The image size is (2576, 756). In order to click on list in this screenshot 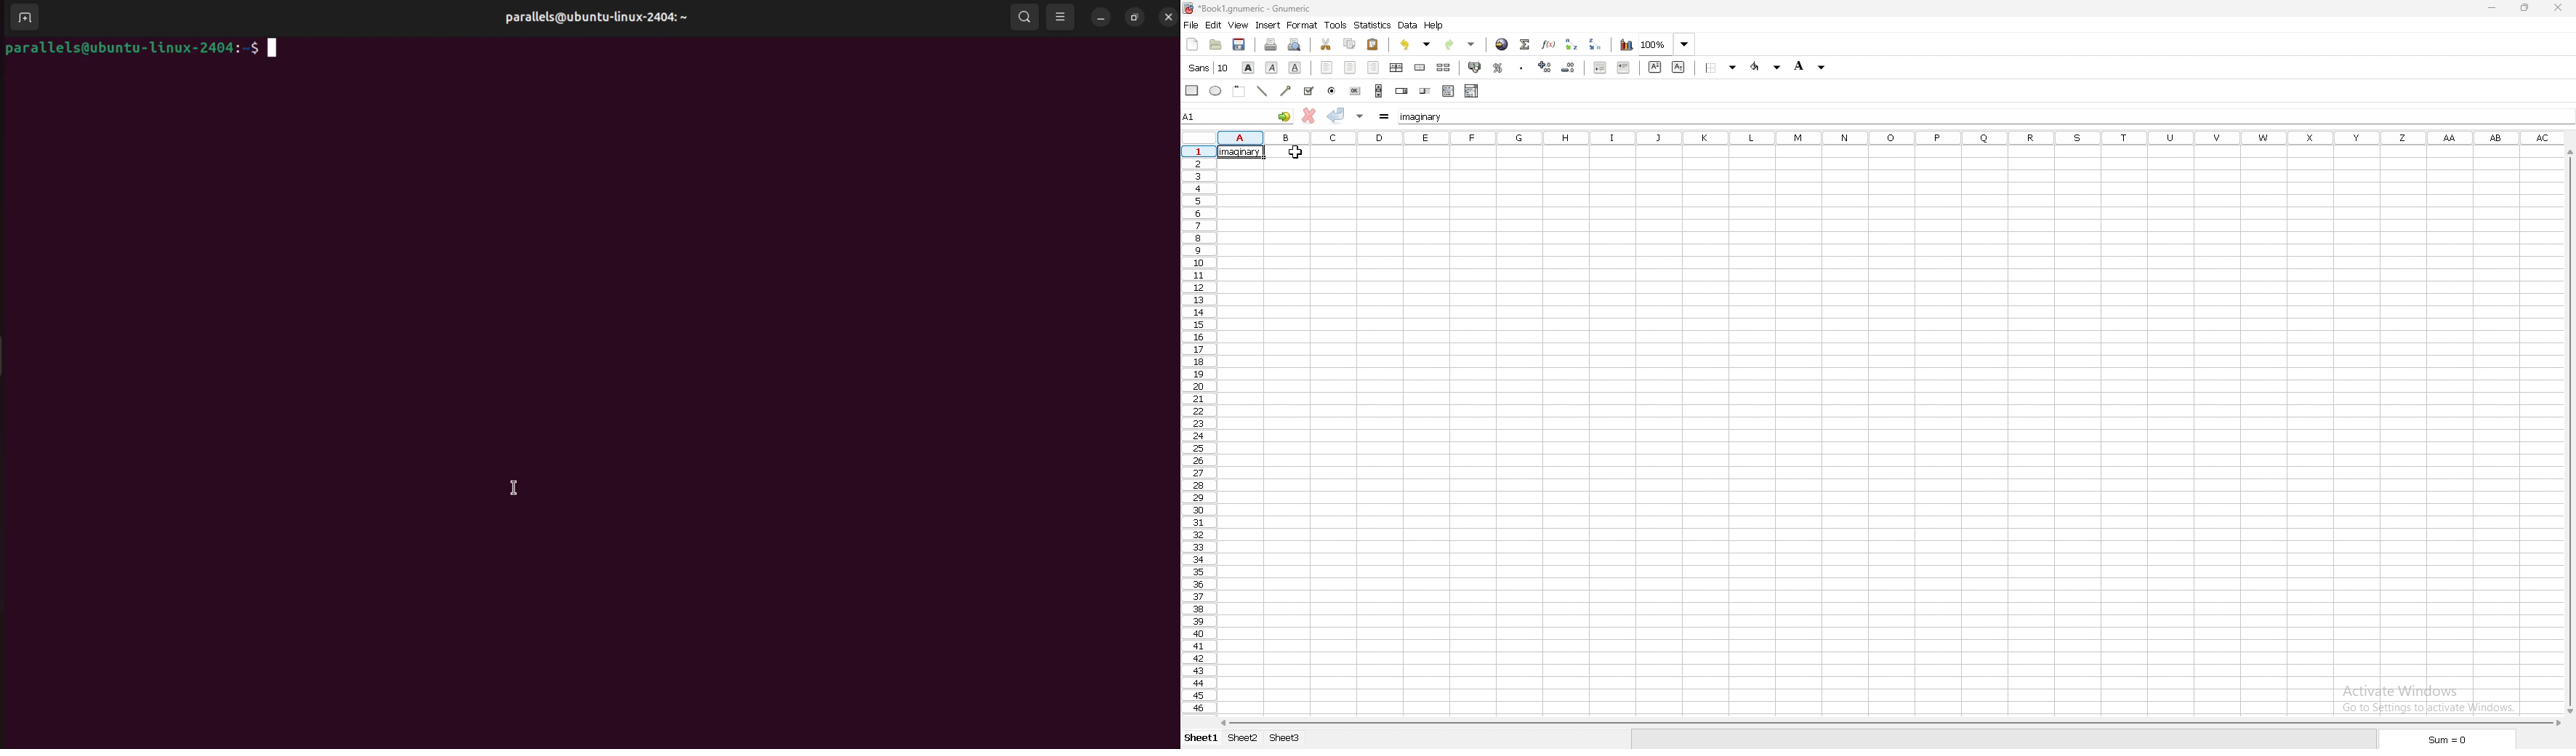, I will do `click(1449, 92)`.